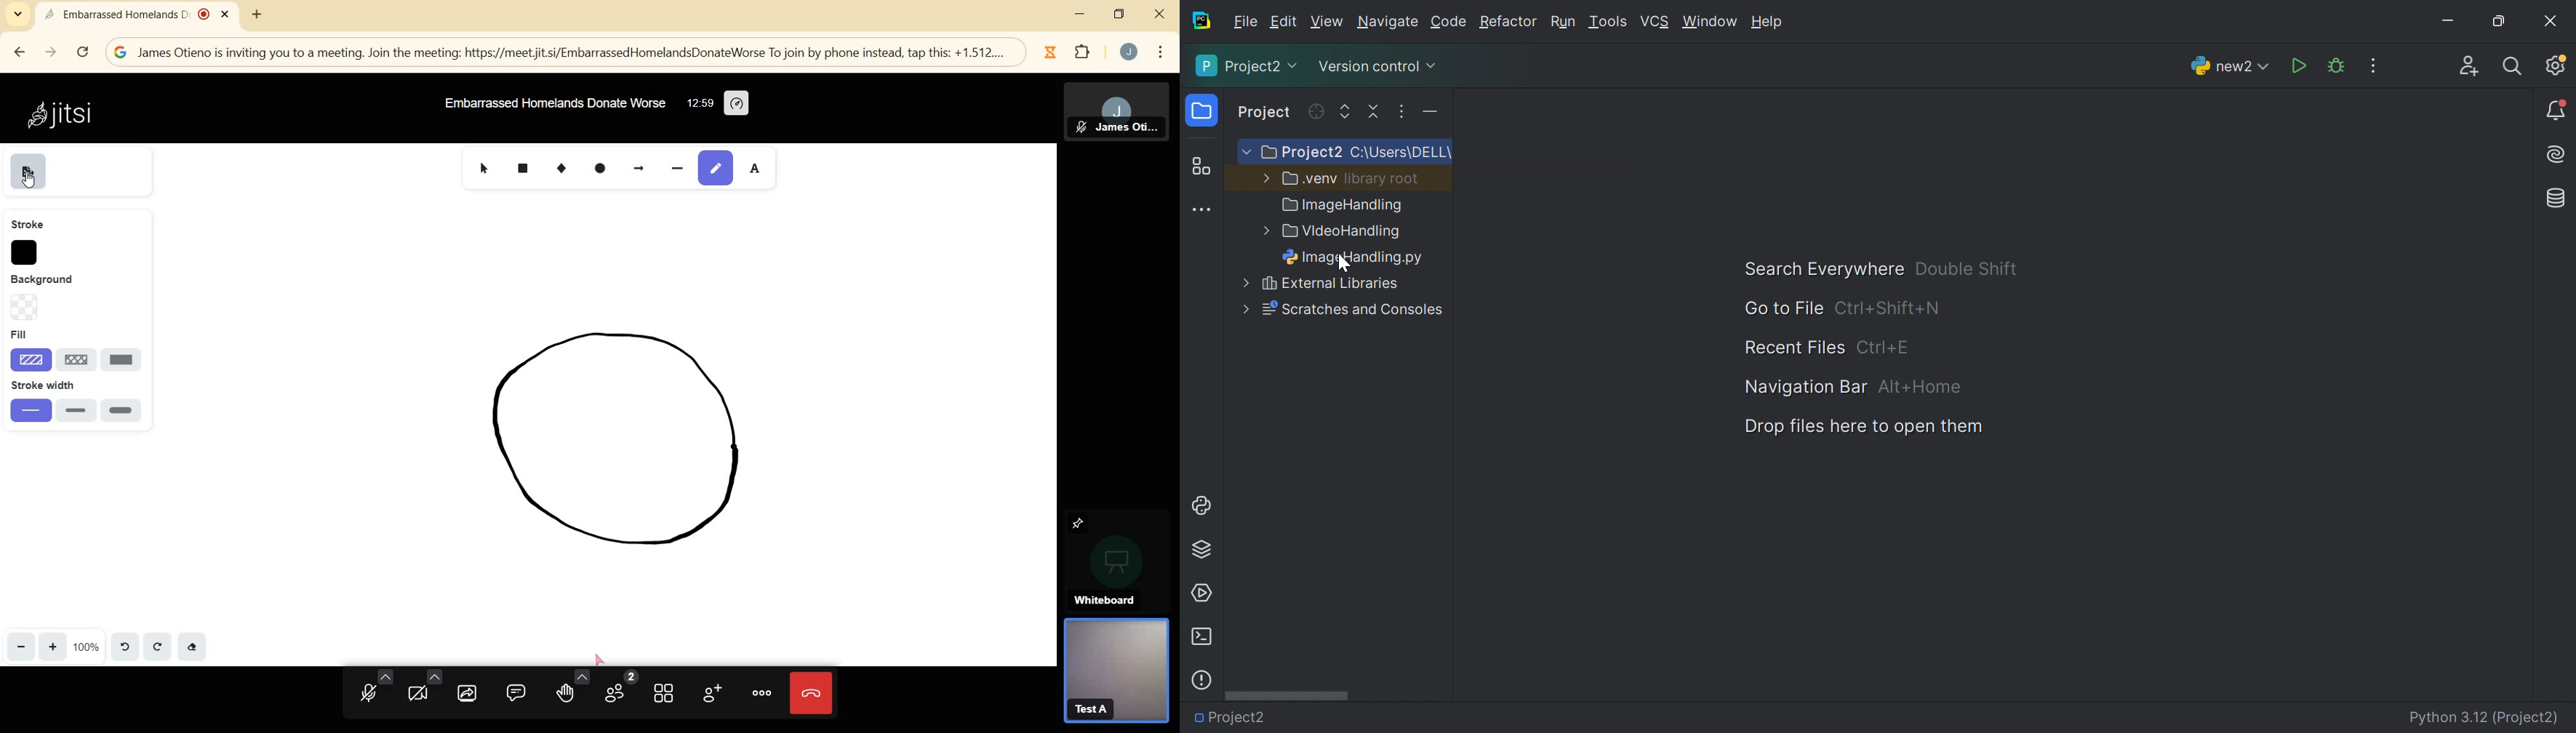 The height and width of the screenshot is (756, 2576). I want to click on diamond, so click(560, 169).